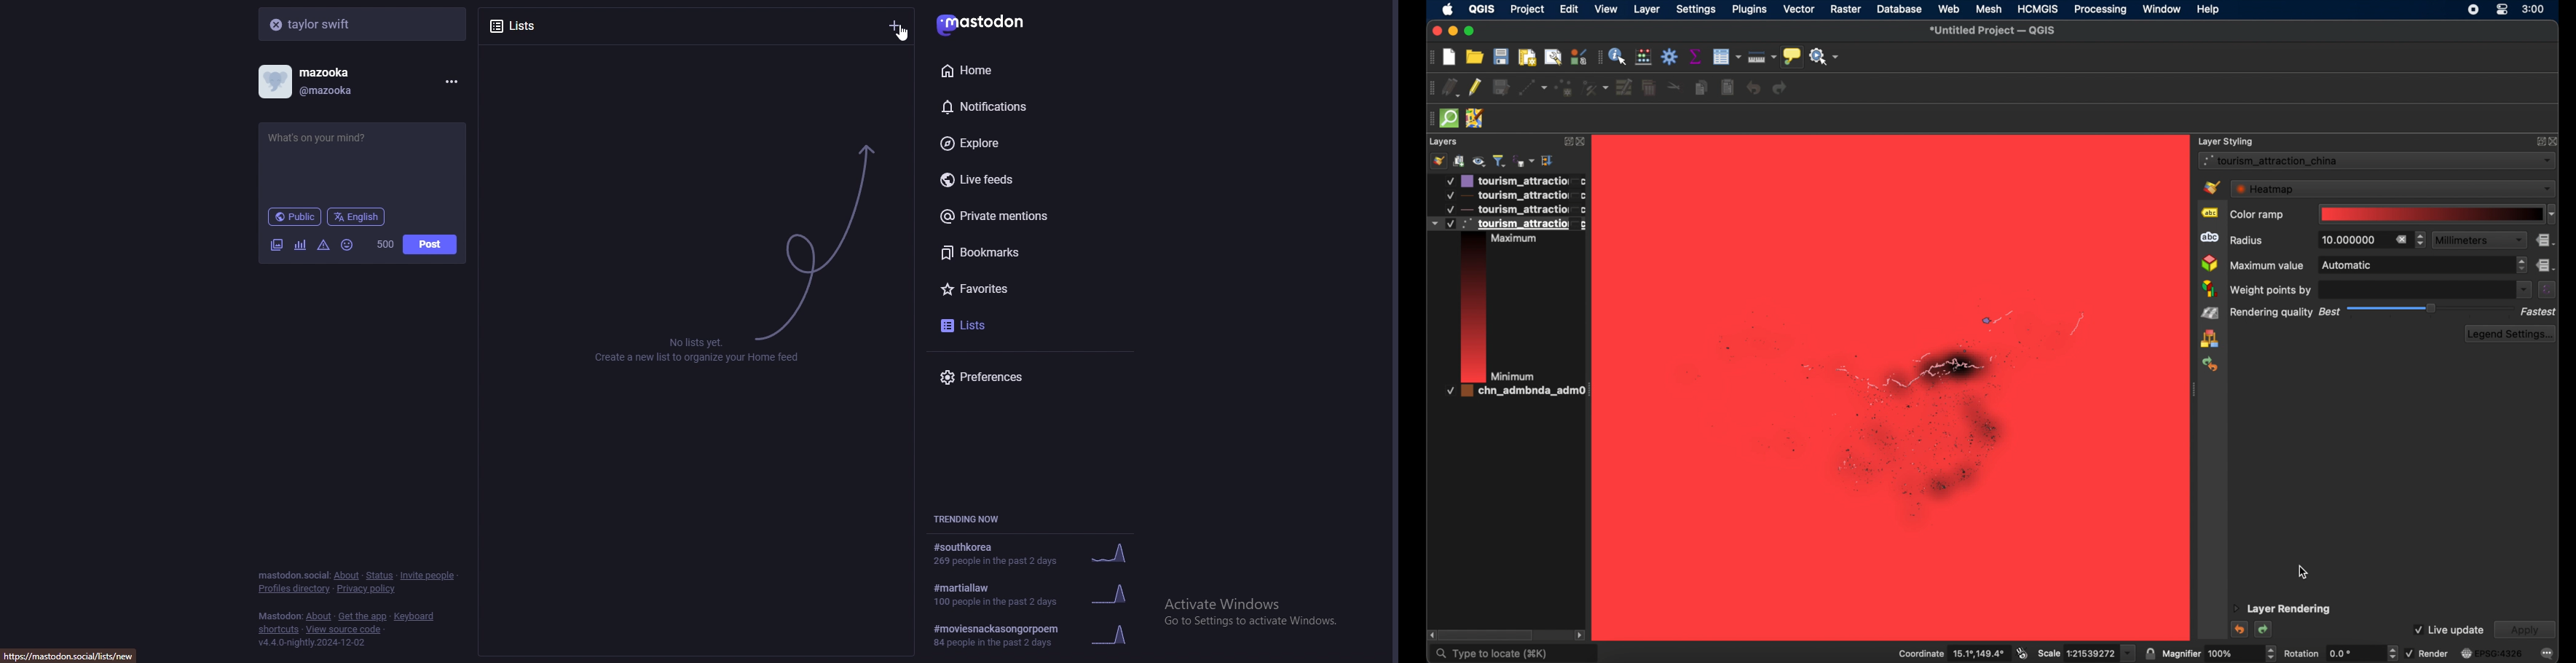  I want to click on word limit, so click(384, 244).